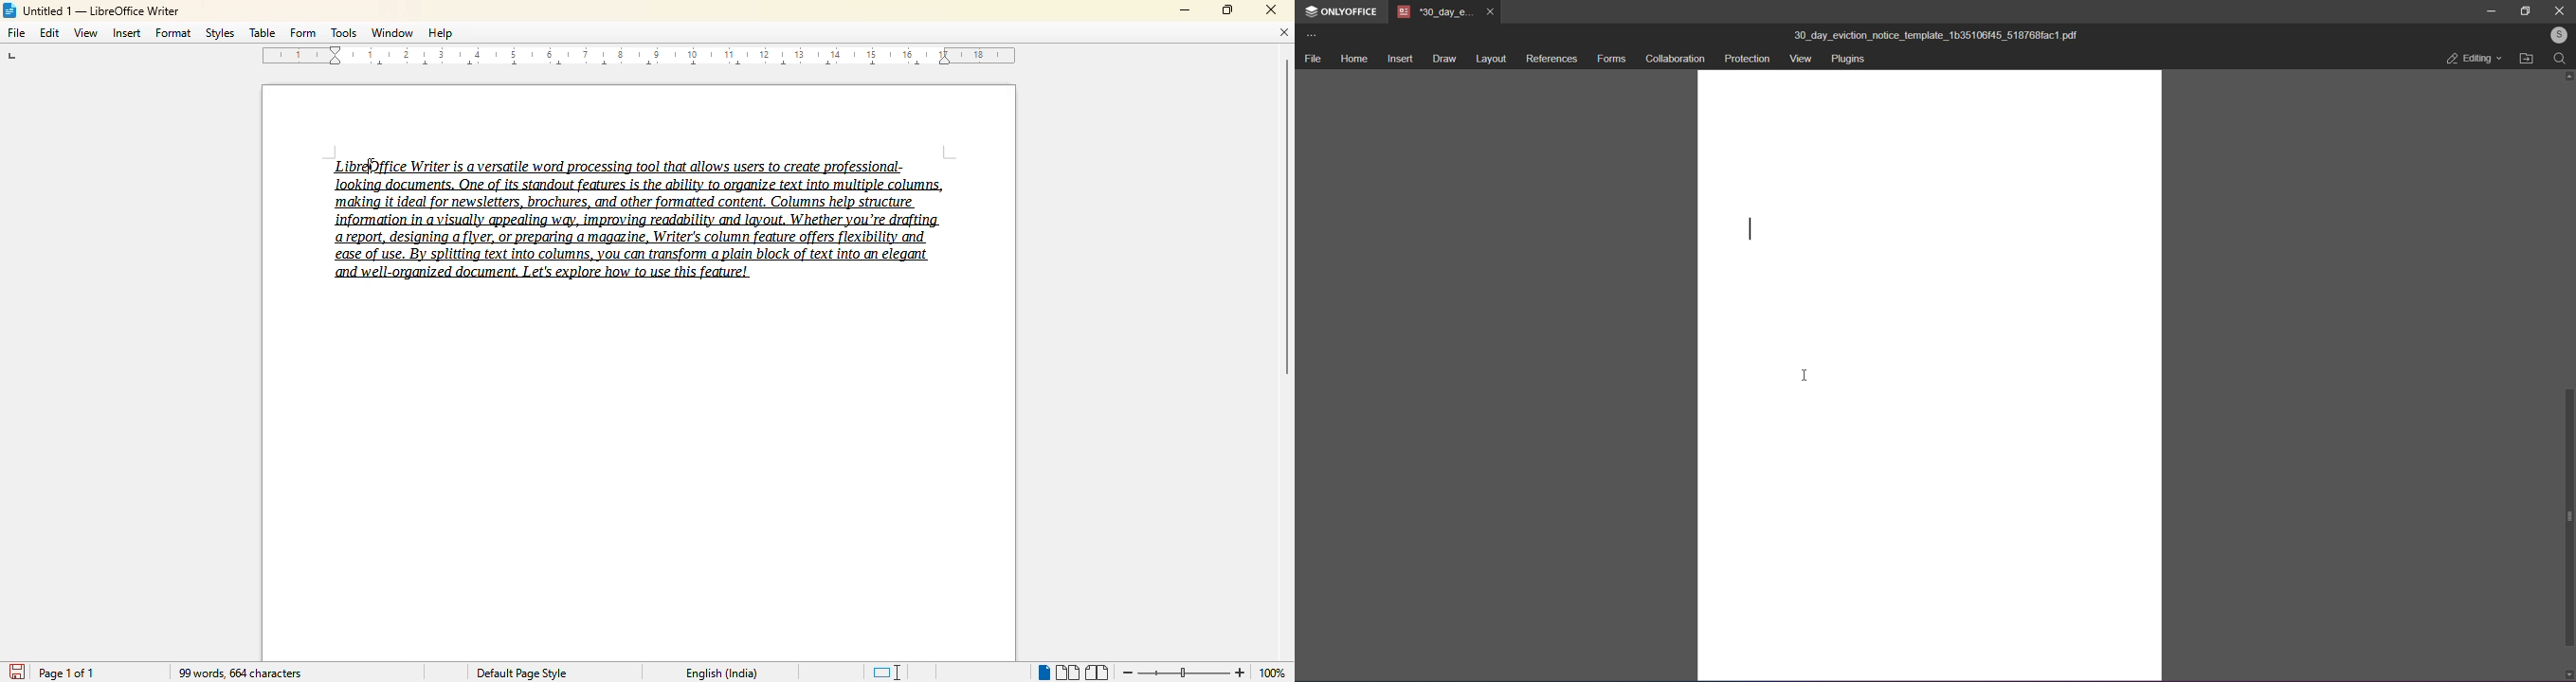 Image resolution: width=2576 pixels, height=700 pixels. What do you see at coordinates (722, 673) in the screenshot?
I see `English (India)` at bounding box center [722, 673].